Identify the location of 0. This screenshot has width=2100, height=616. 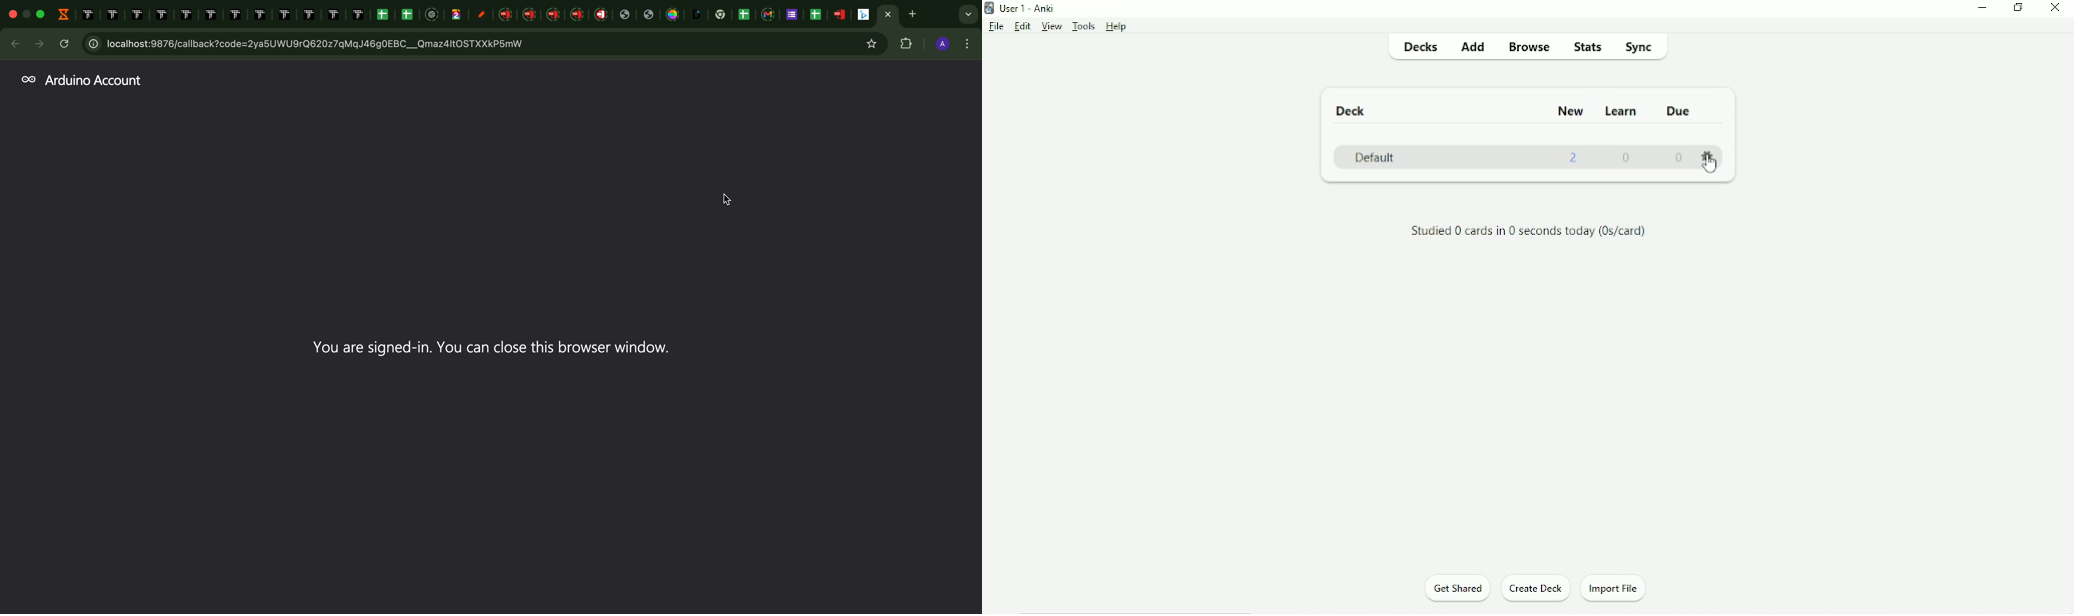
(1680, 158).